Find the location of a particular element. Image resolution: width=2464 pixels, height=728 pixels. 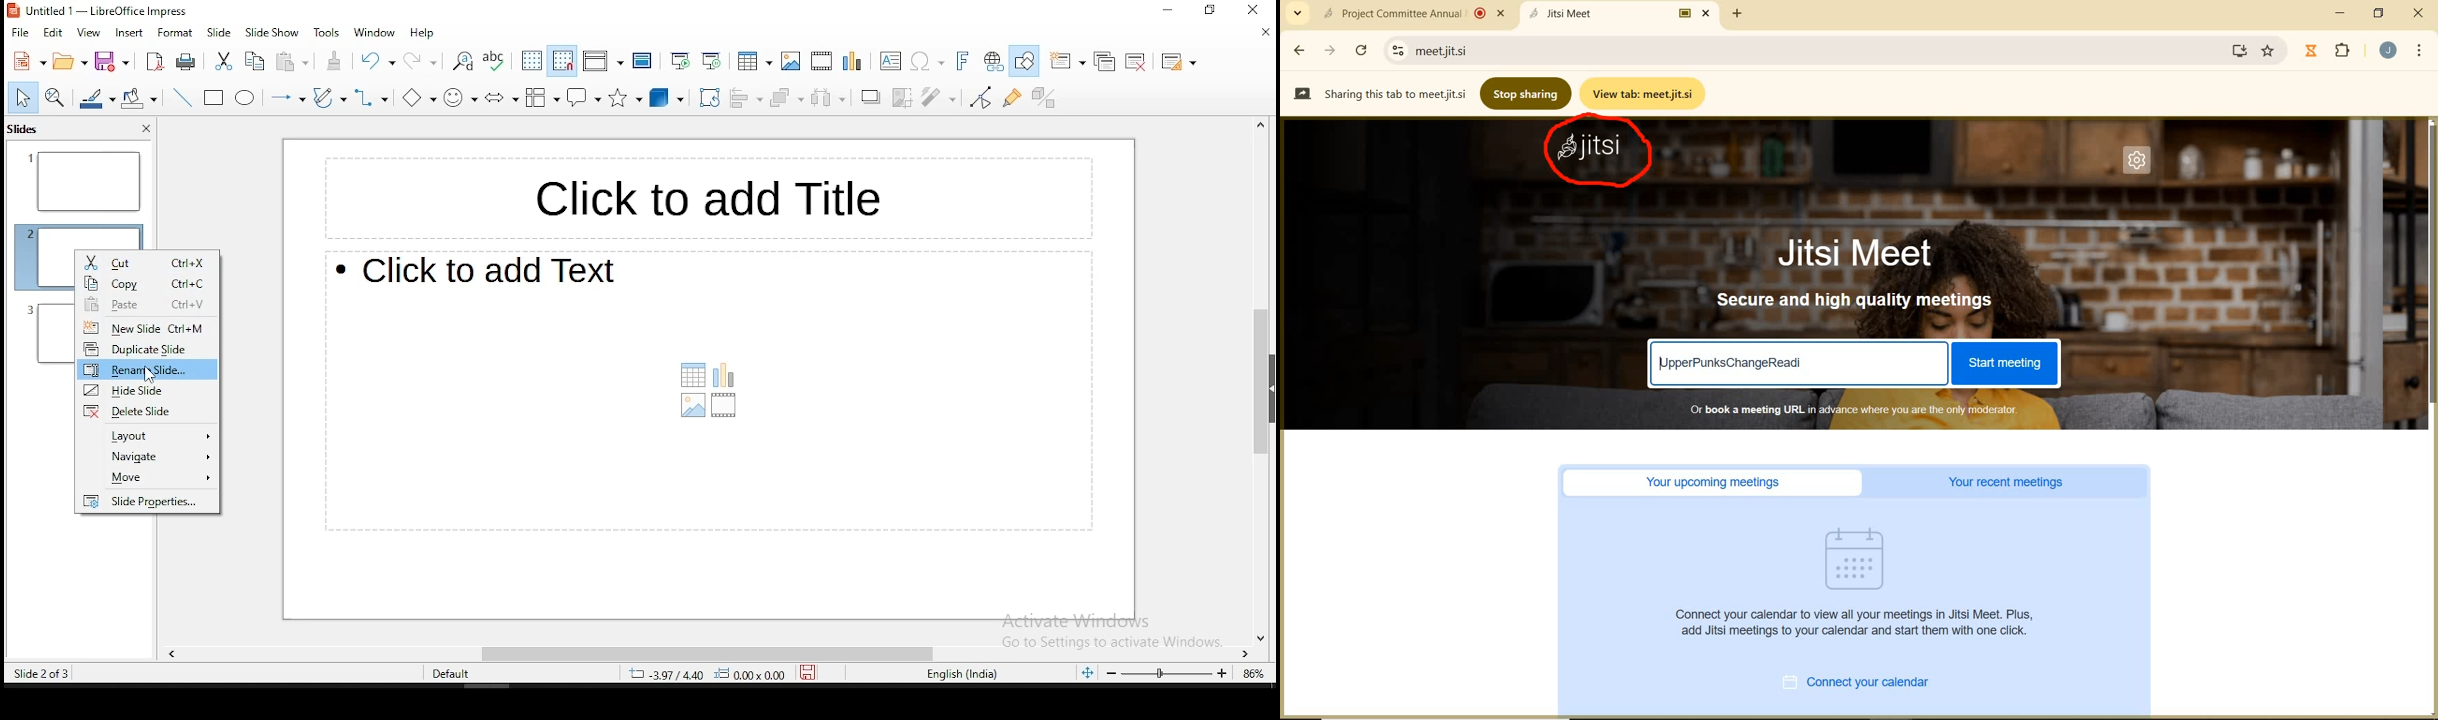

connectors is located at coordinates (369, 98).